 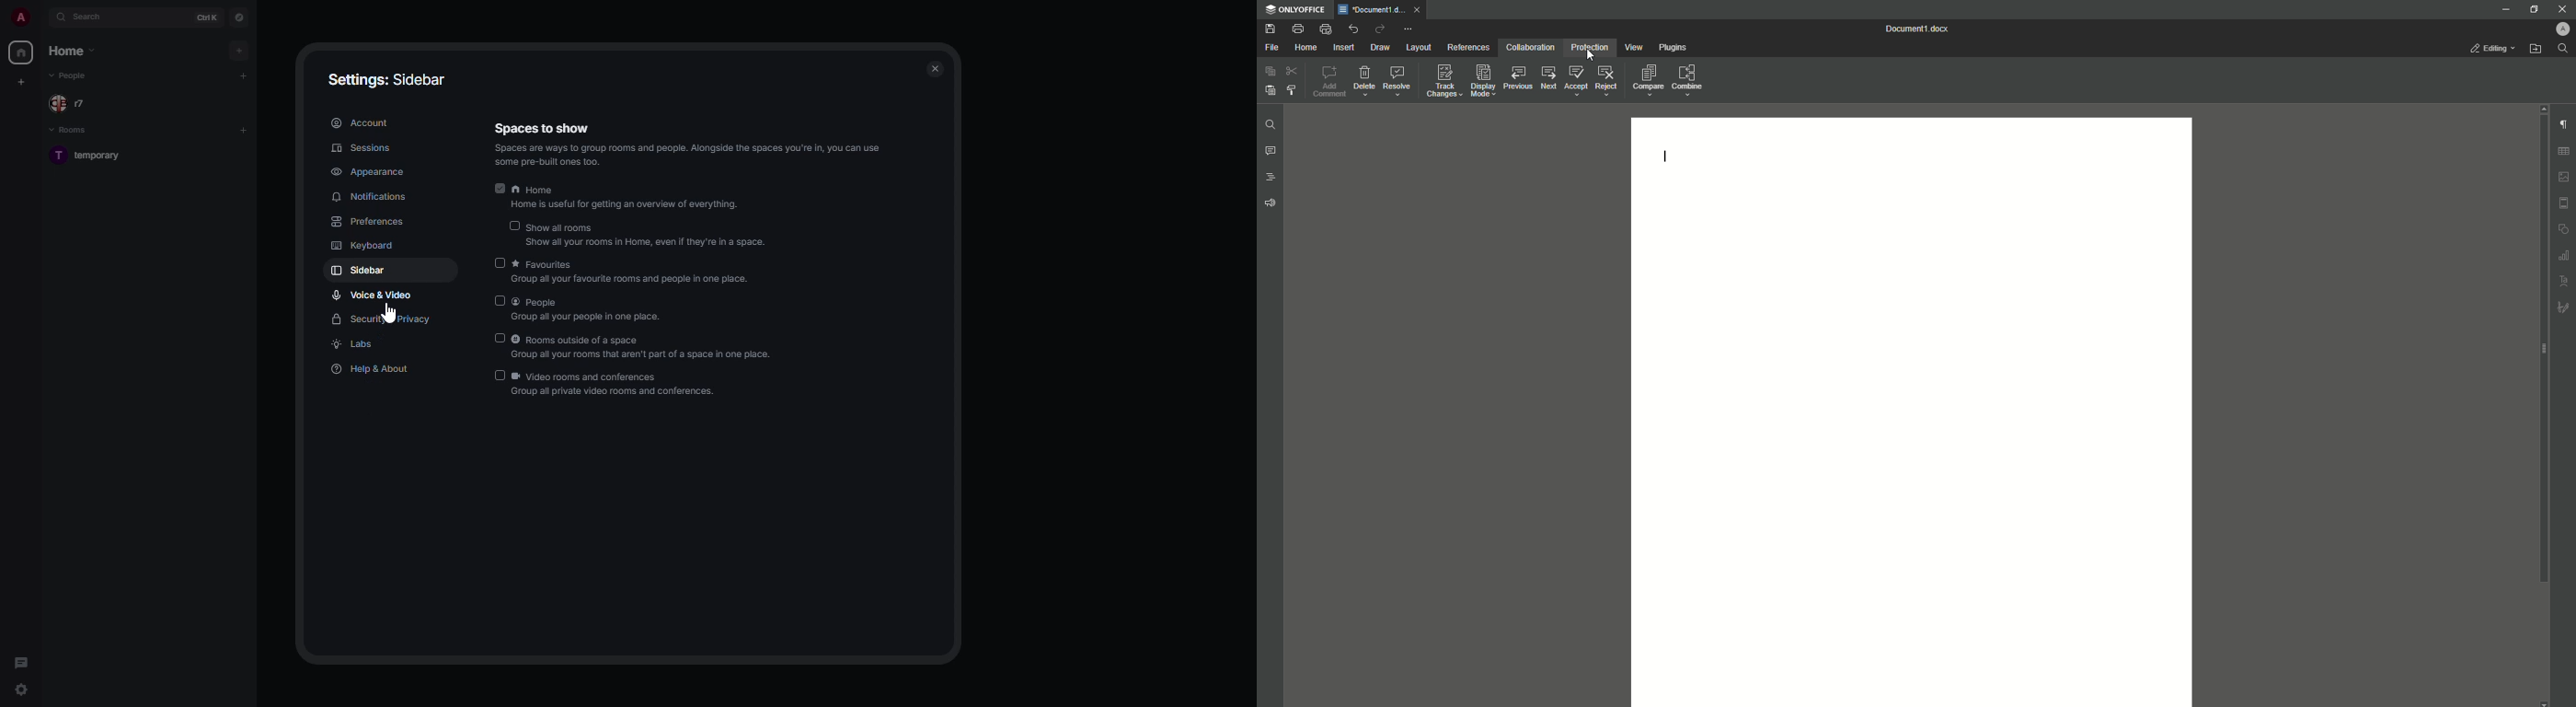 I want to click on add, so click(x=241, y=51).